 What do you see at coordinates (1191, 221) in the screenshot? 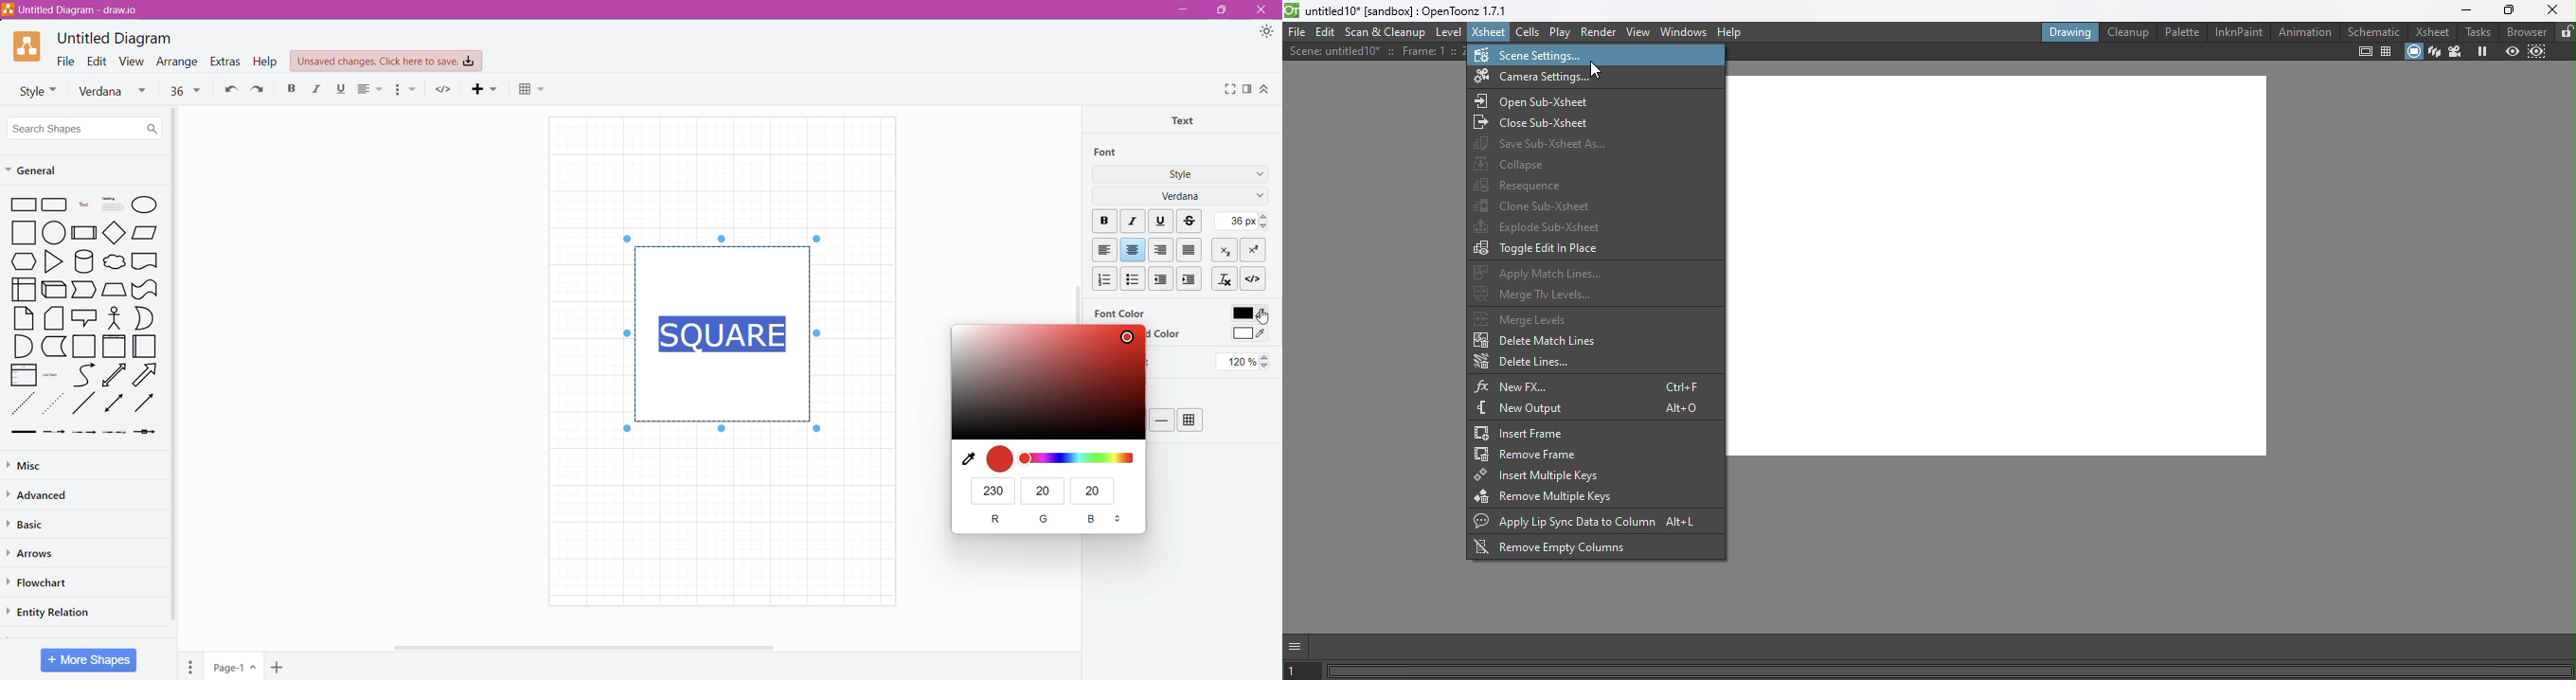
I see `Strikethrough` at bounding box center [1191, 221].